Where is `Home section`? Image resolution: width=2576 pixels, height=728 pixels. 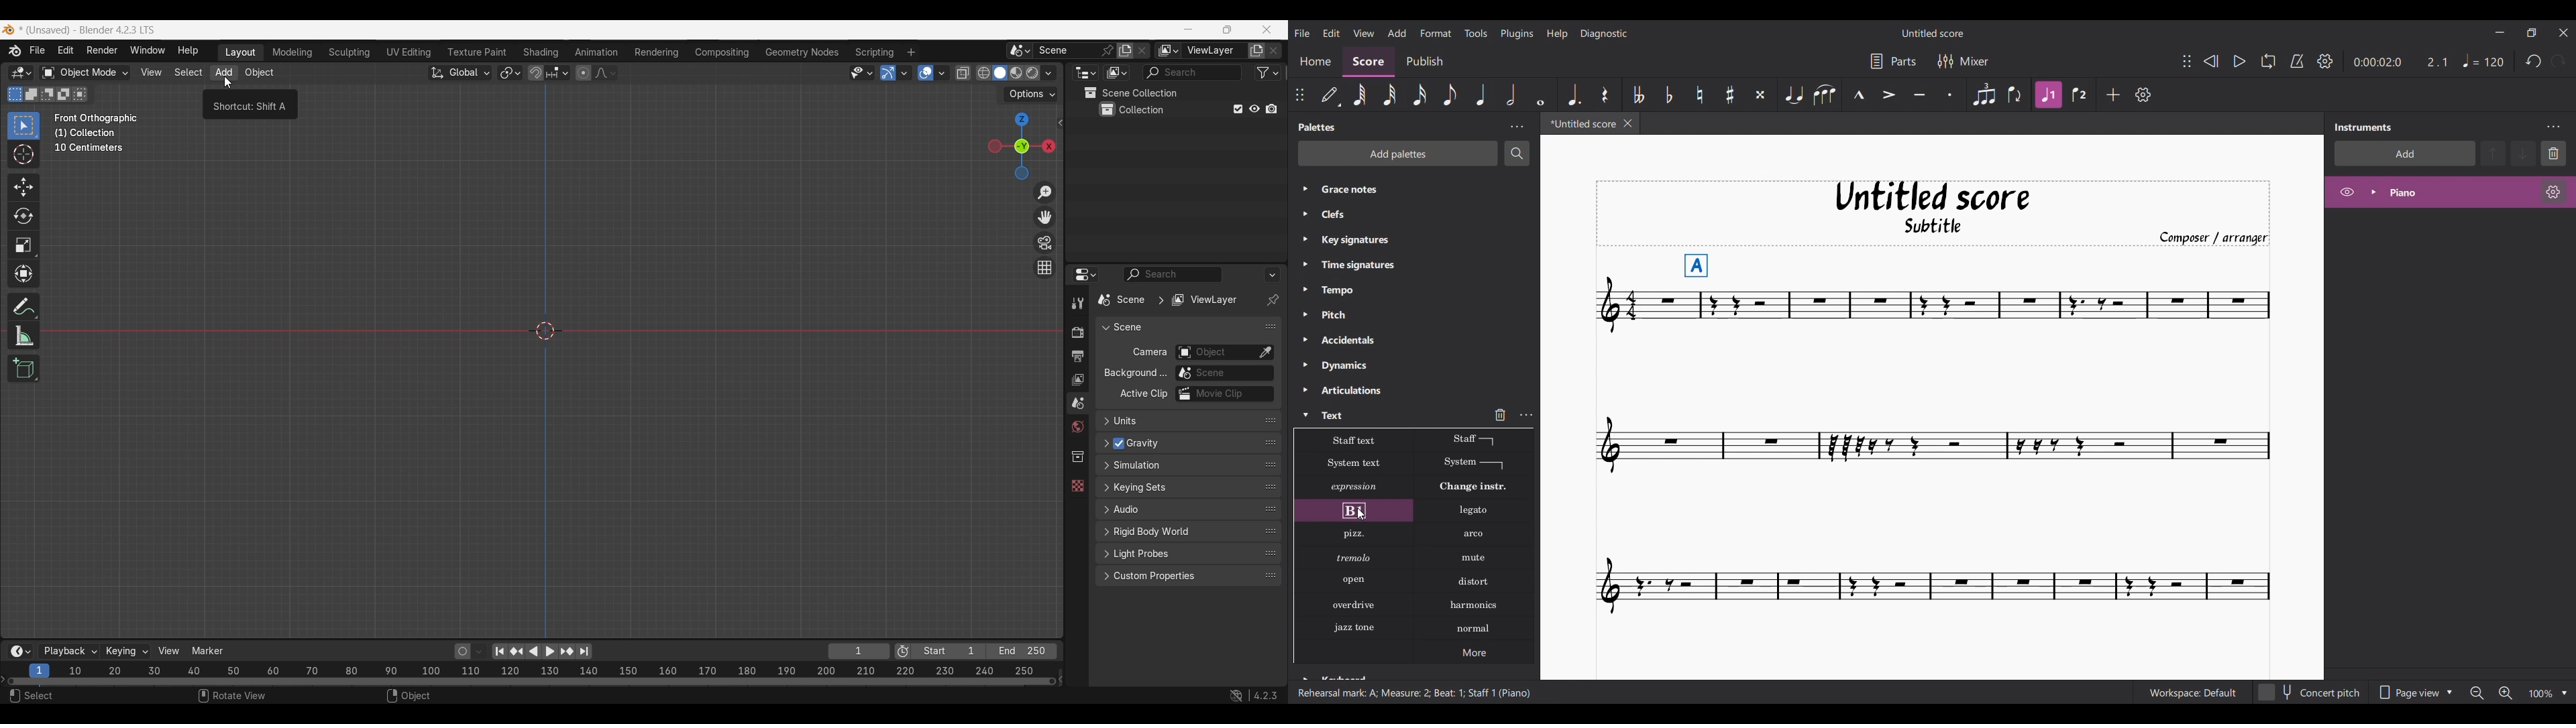 Home section is located at coordinates (1316, 61).